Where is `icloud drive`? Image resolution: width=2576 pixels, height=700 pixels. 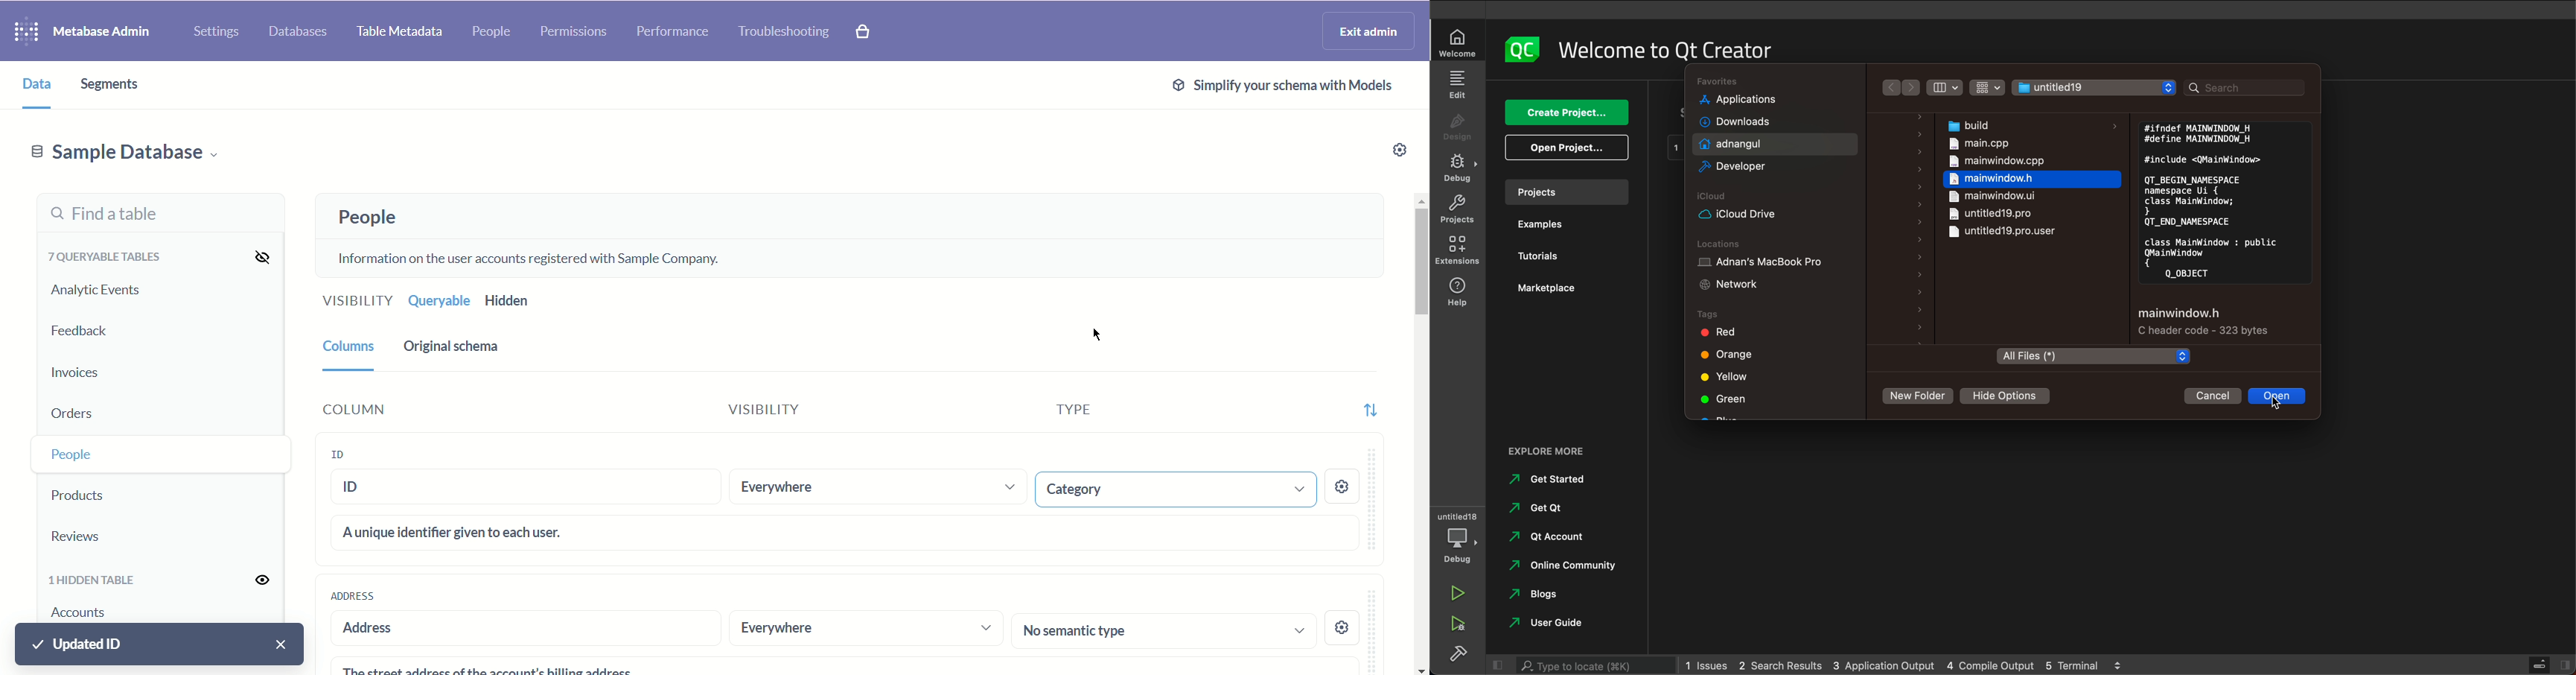 icloud drive is located at coordinates (1750, 214).